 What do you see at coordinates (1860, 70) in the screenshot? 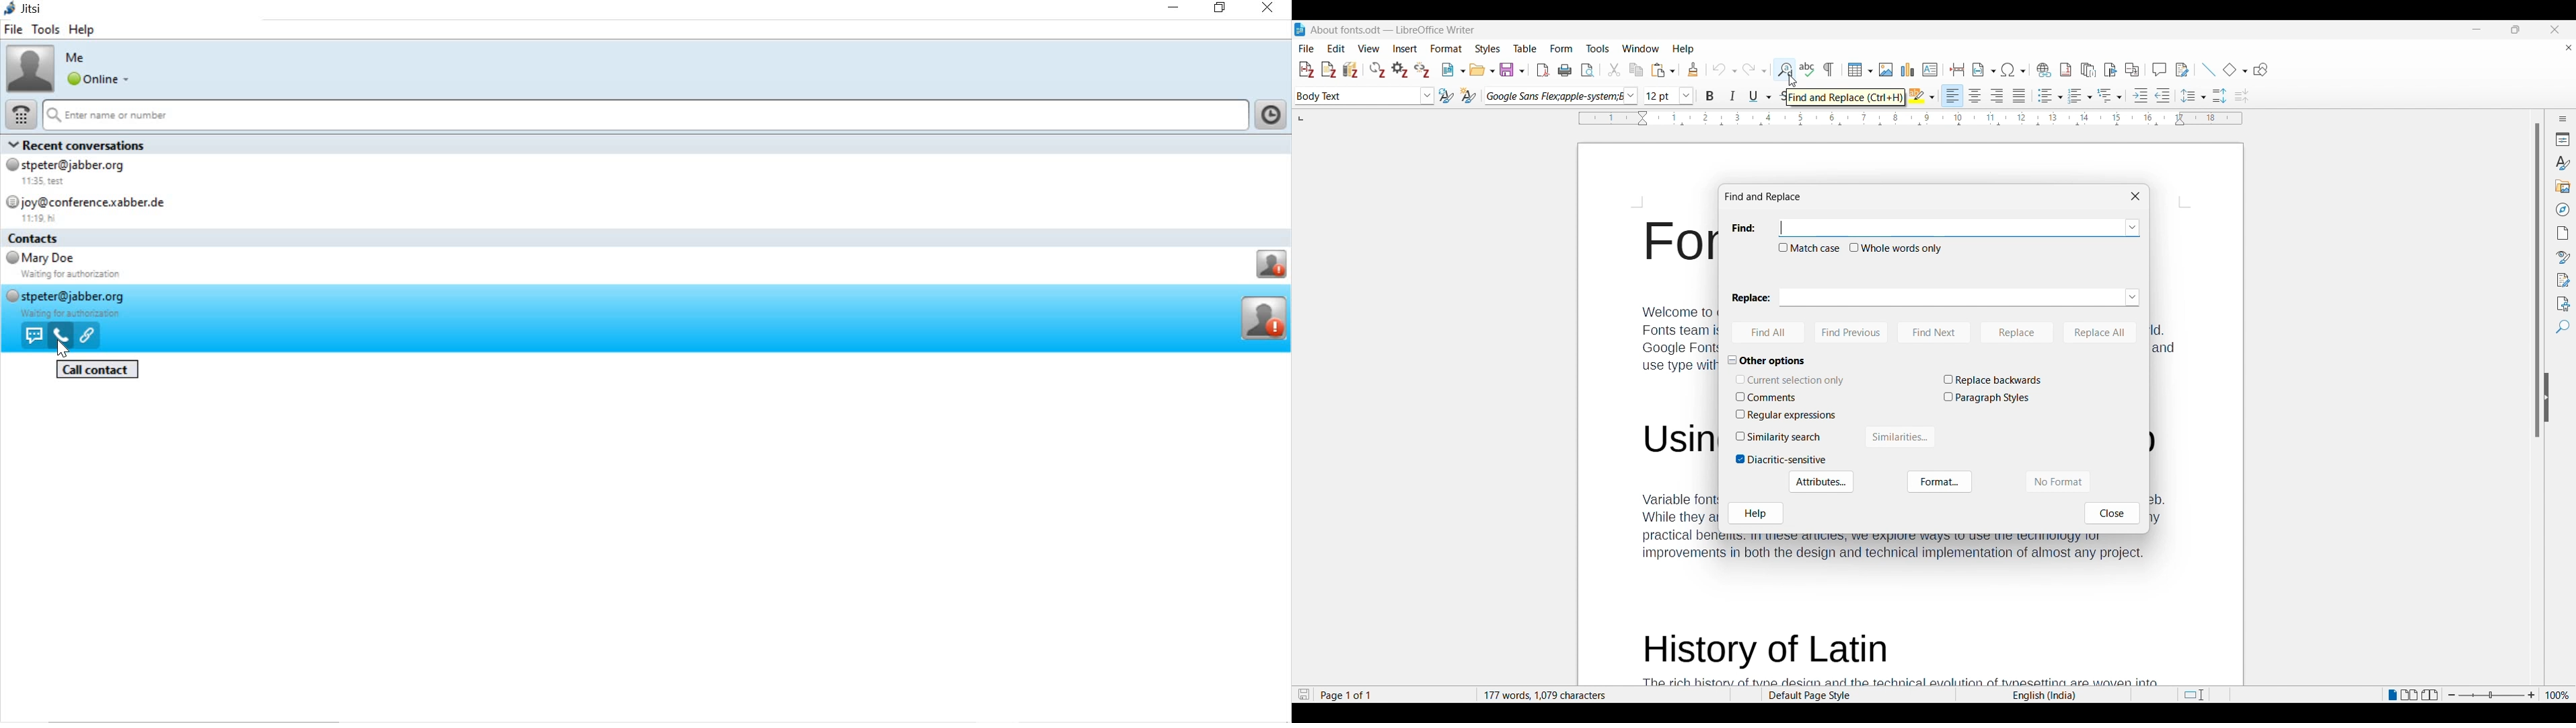
I see `Insert table` at bounding box center [1860, 70].